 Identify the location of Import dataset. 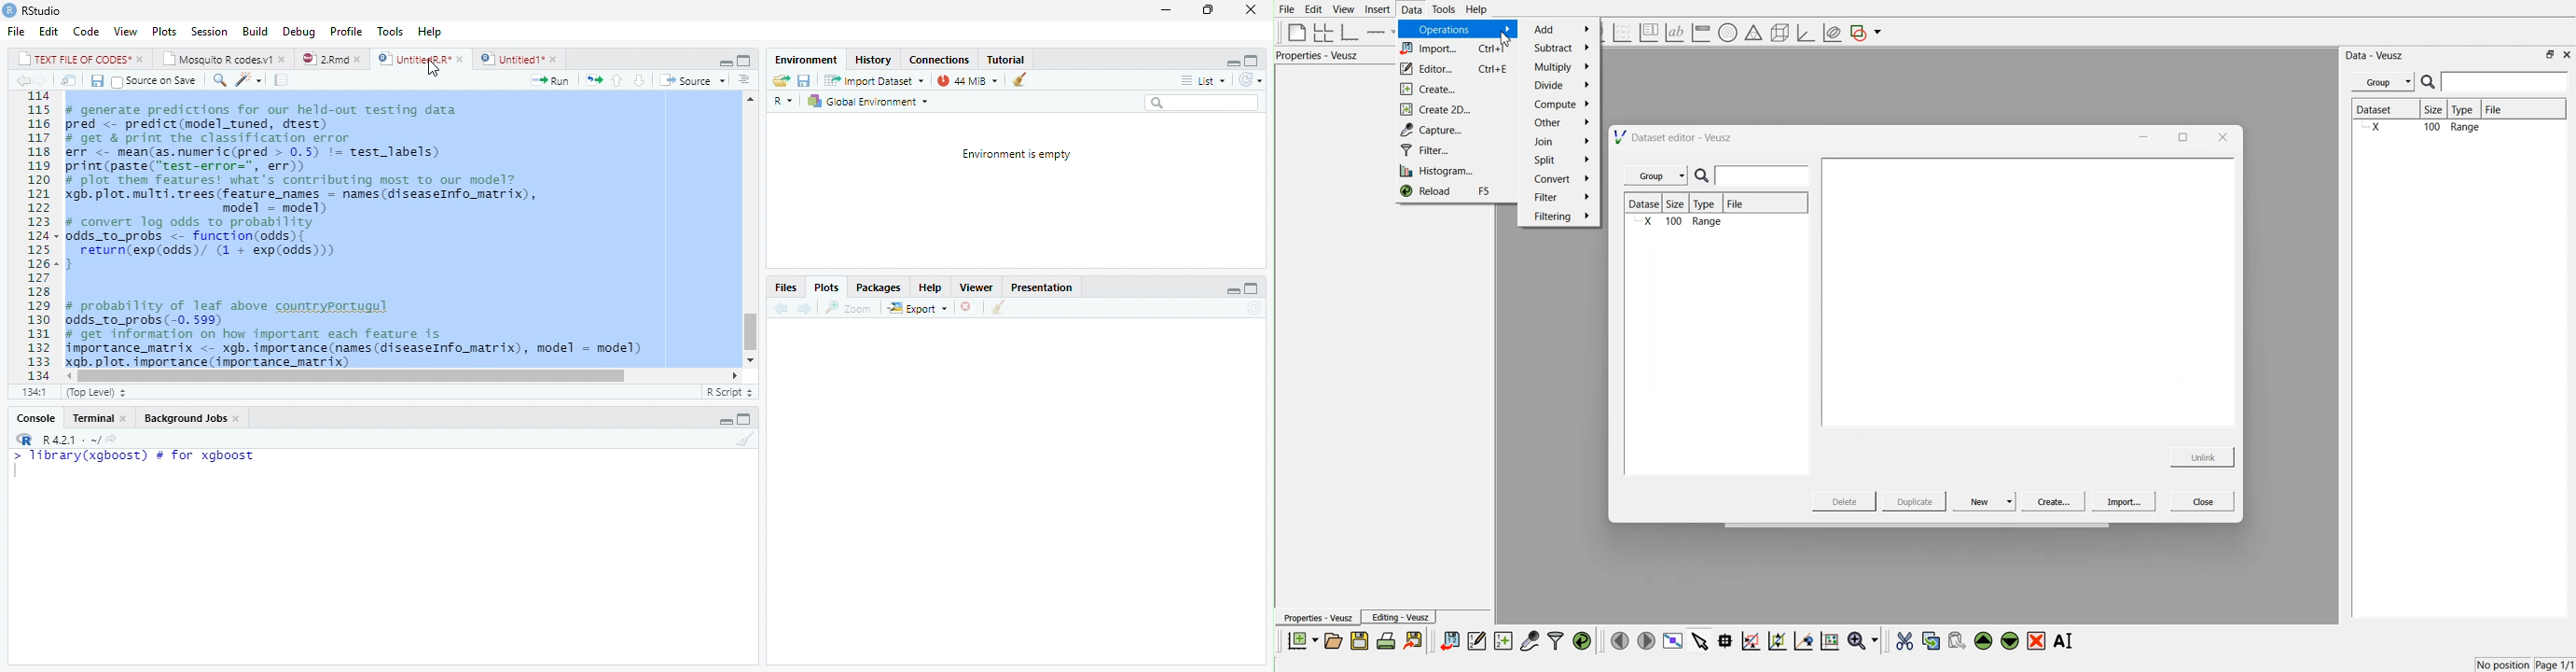
(873, 79).